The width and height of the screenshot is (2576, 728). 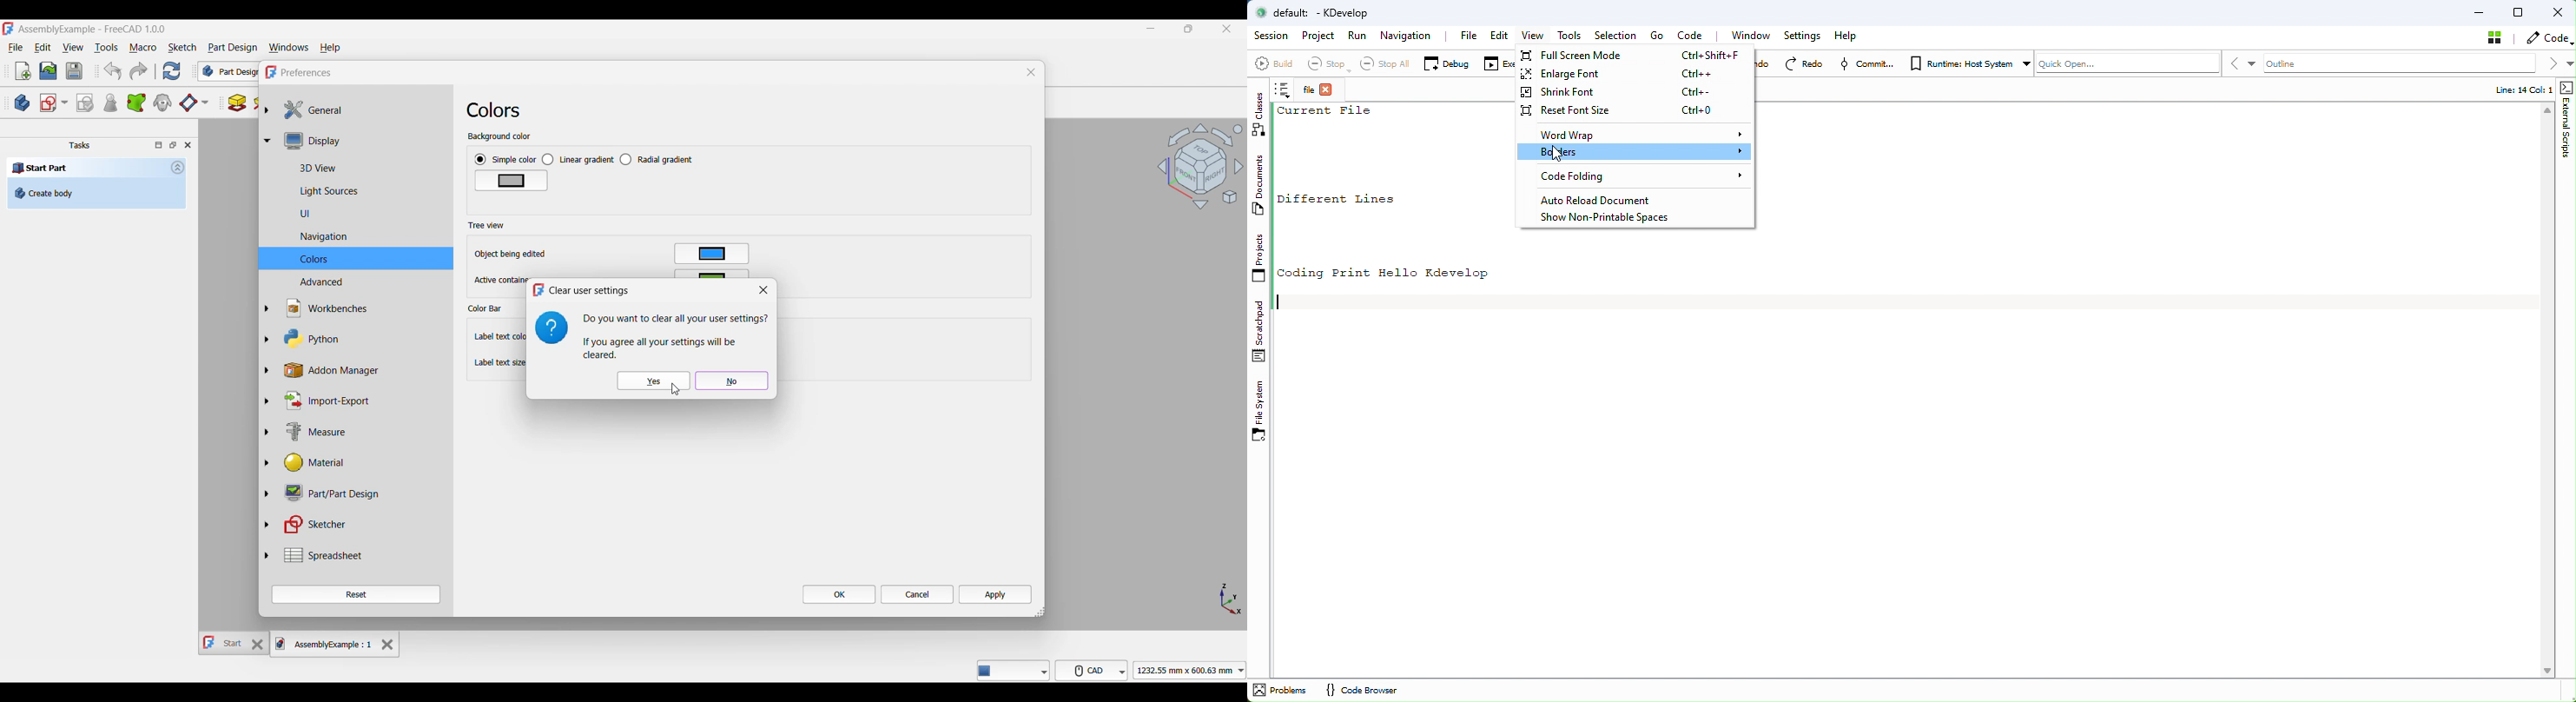 I want to click on Collapse, so click(x=178, y=167).